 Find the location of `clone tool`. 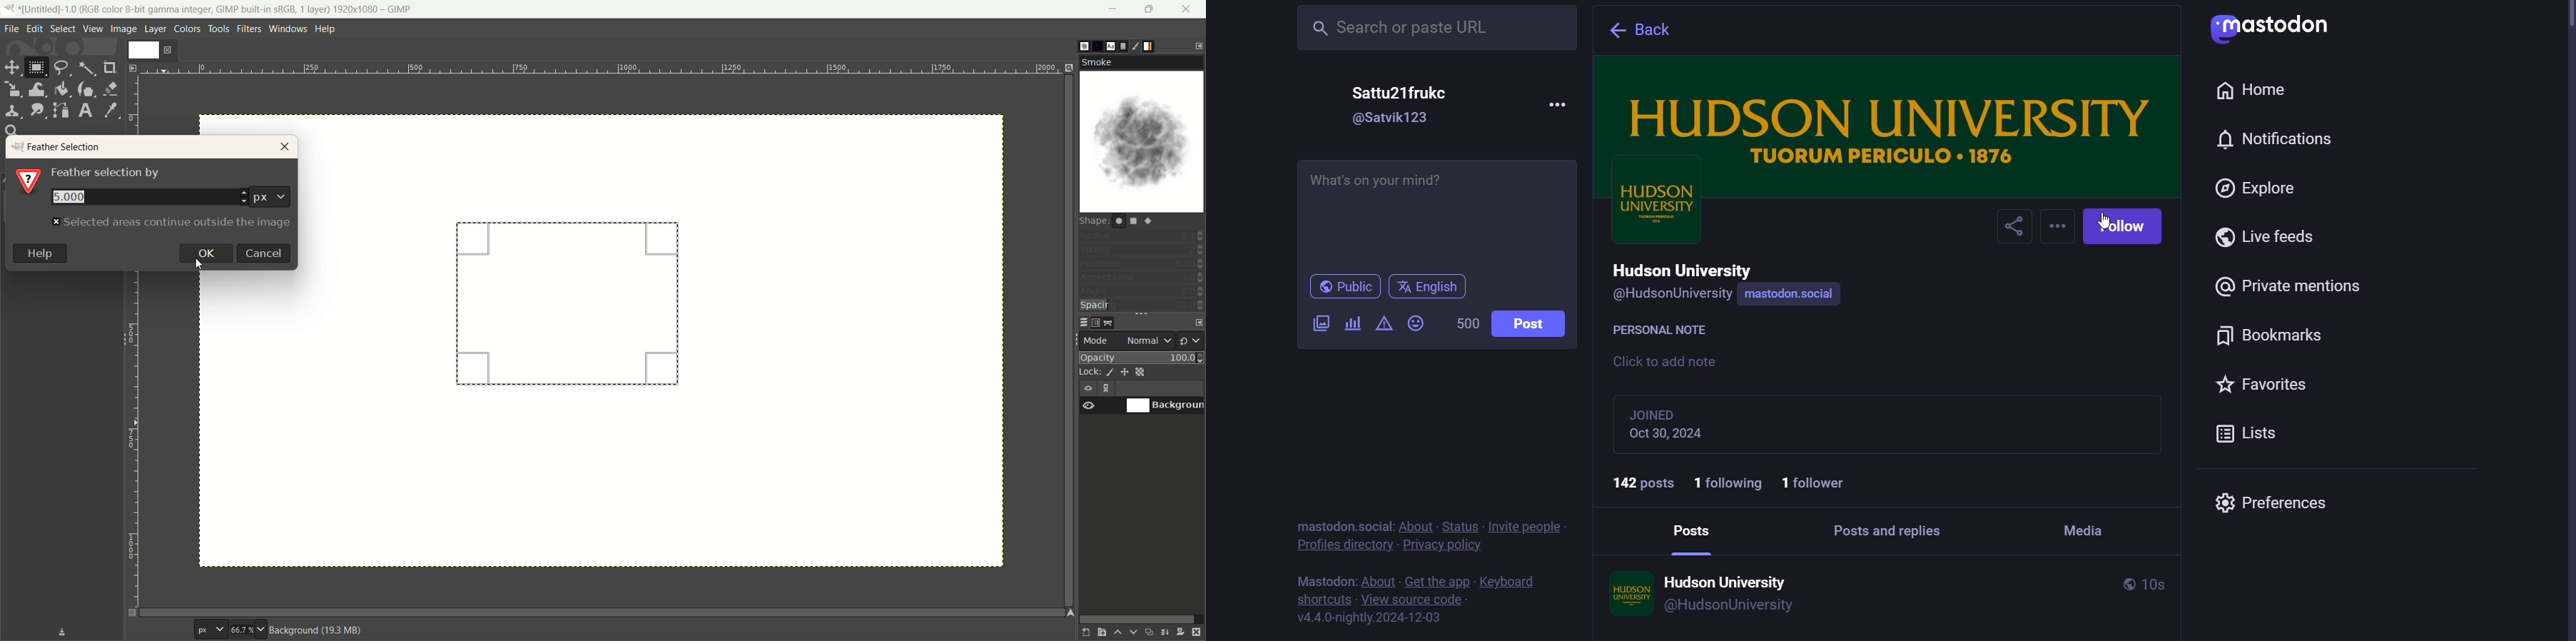

clone tool is located at coordinates (14, 112).